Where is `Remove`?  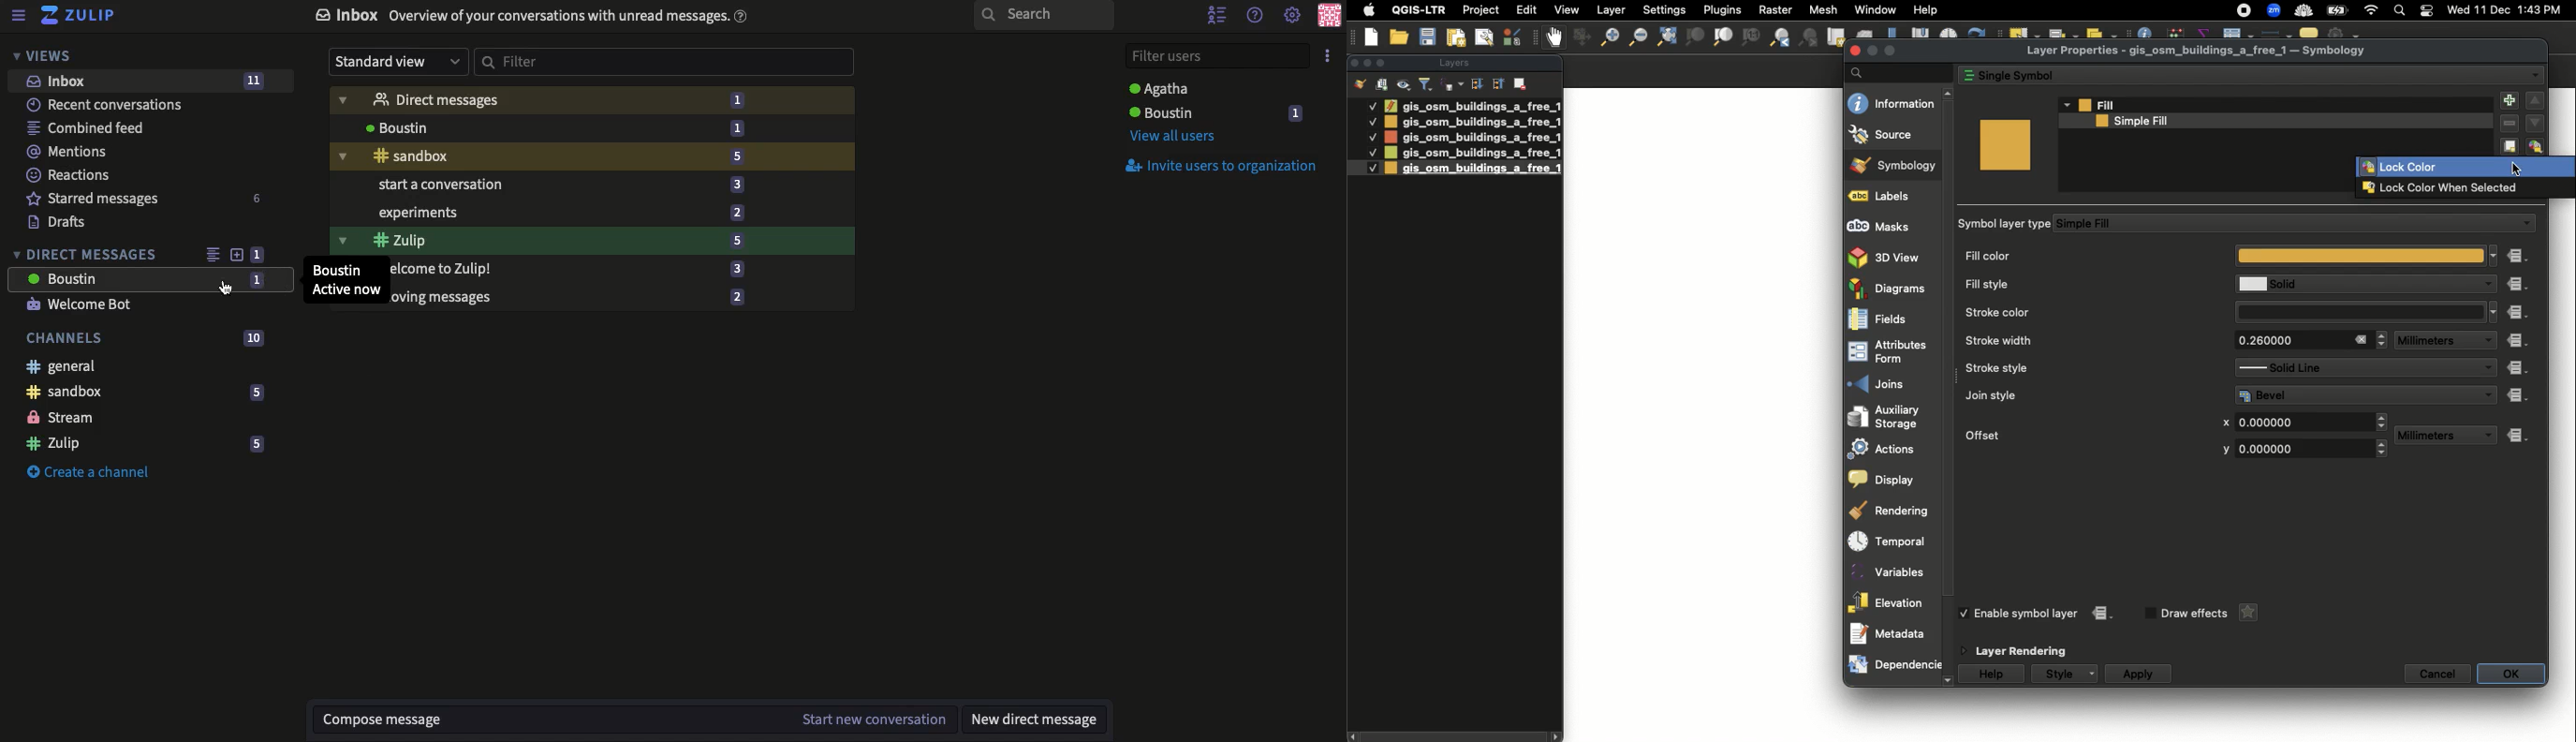
Remove is located at coordinates (2510, 125).